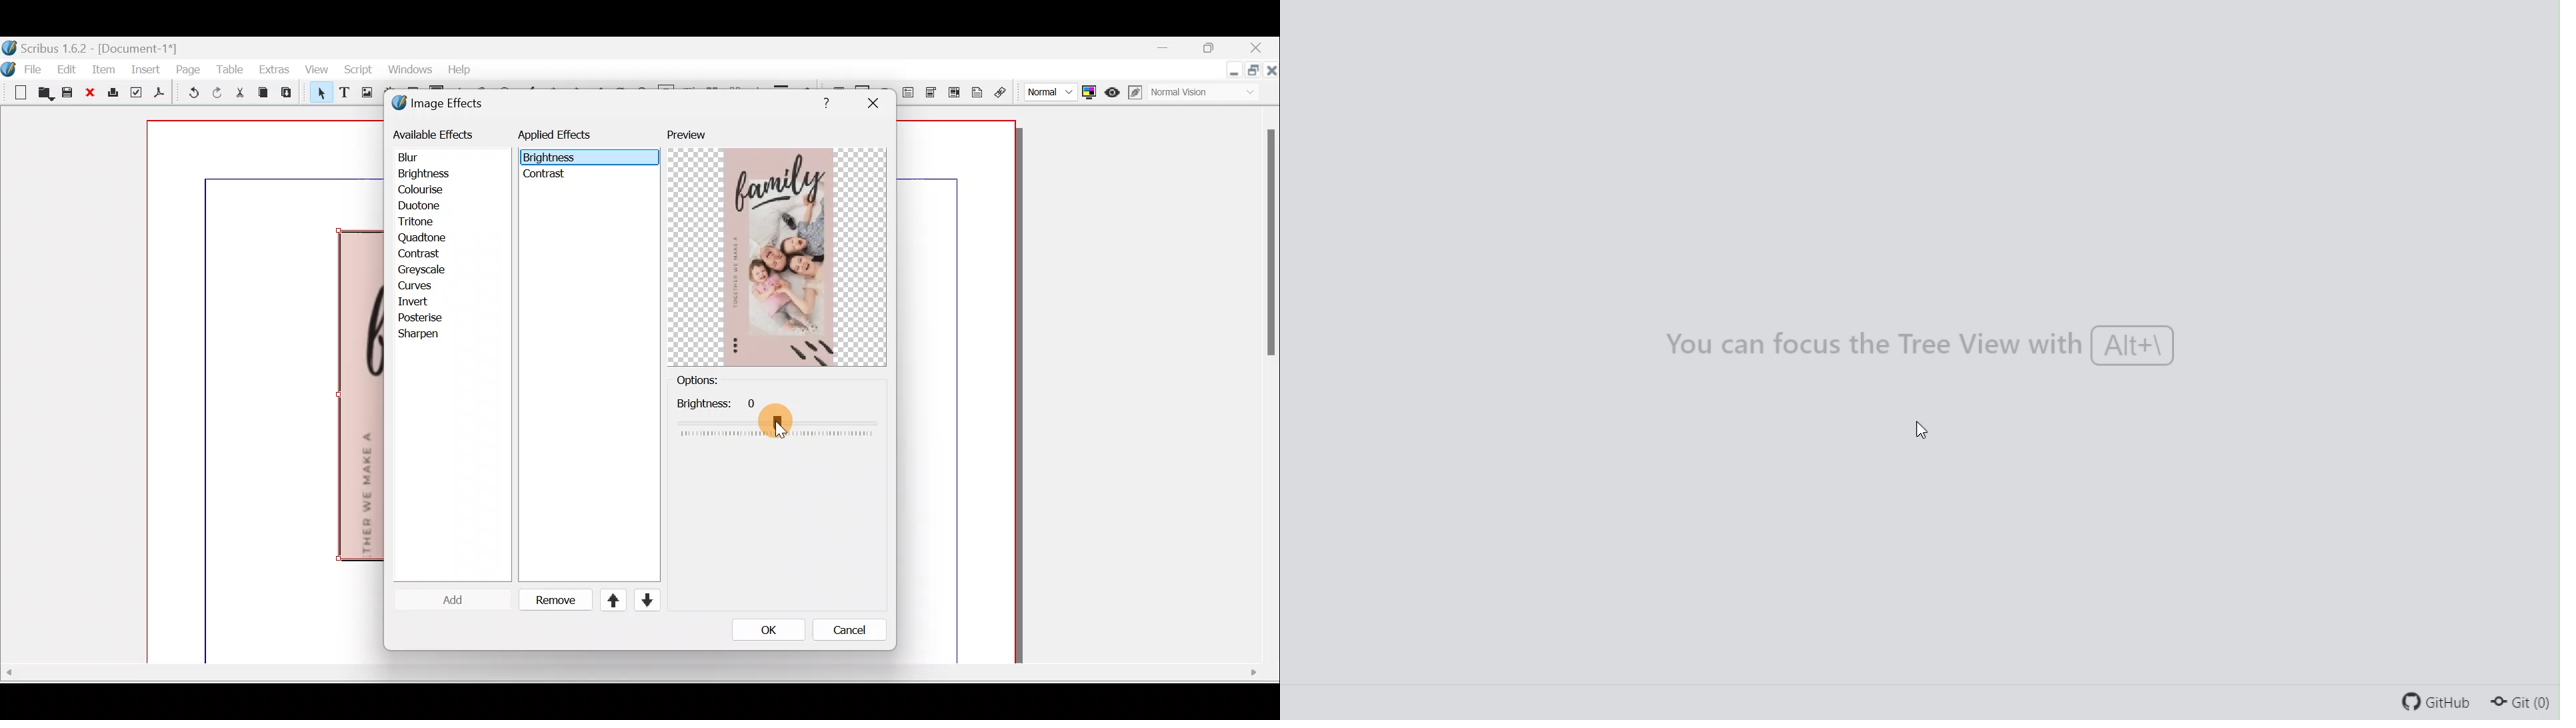  I want to click on Curves, so click(425, 287).